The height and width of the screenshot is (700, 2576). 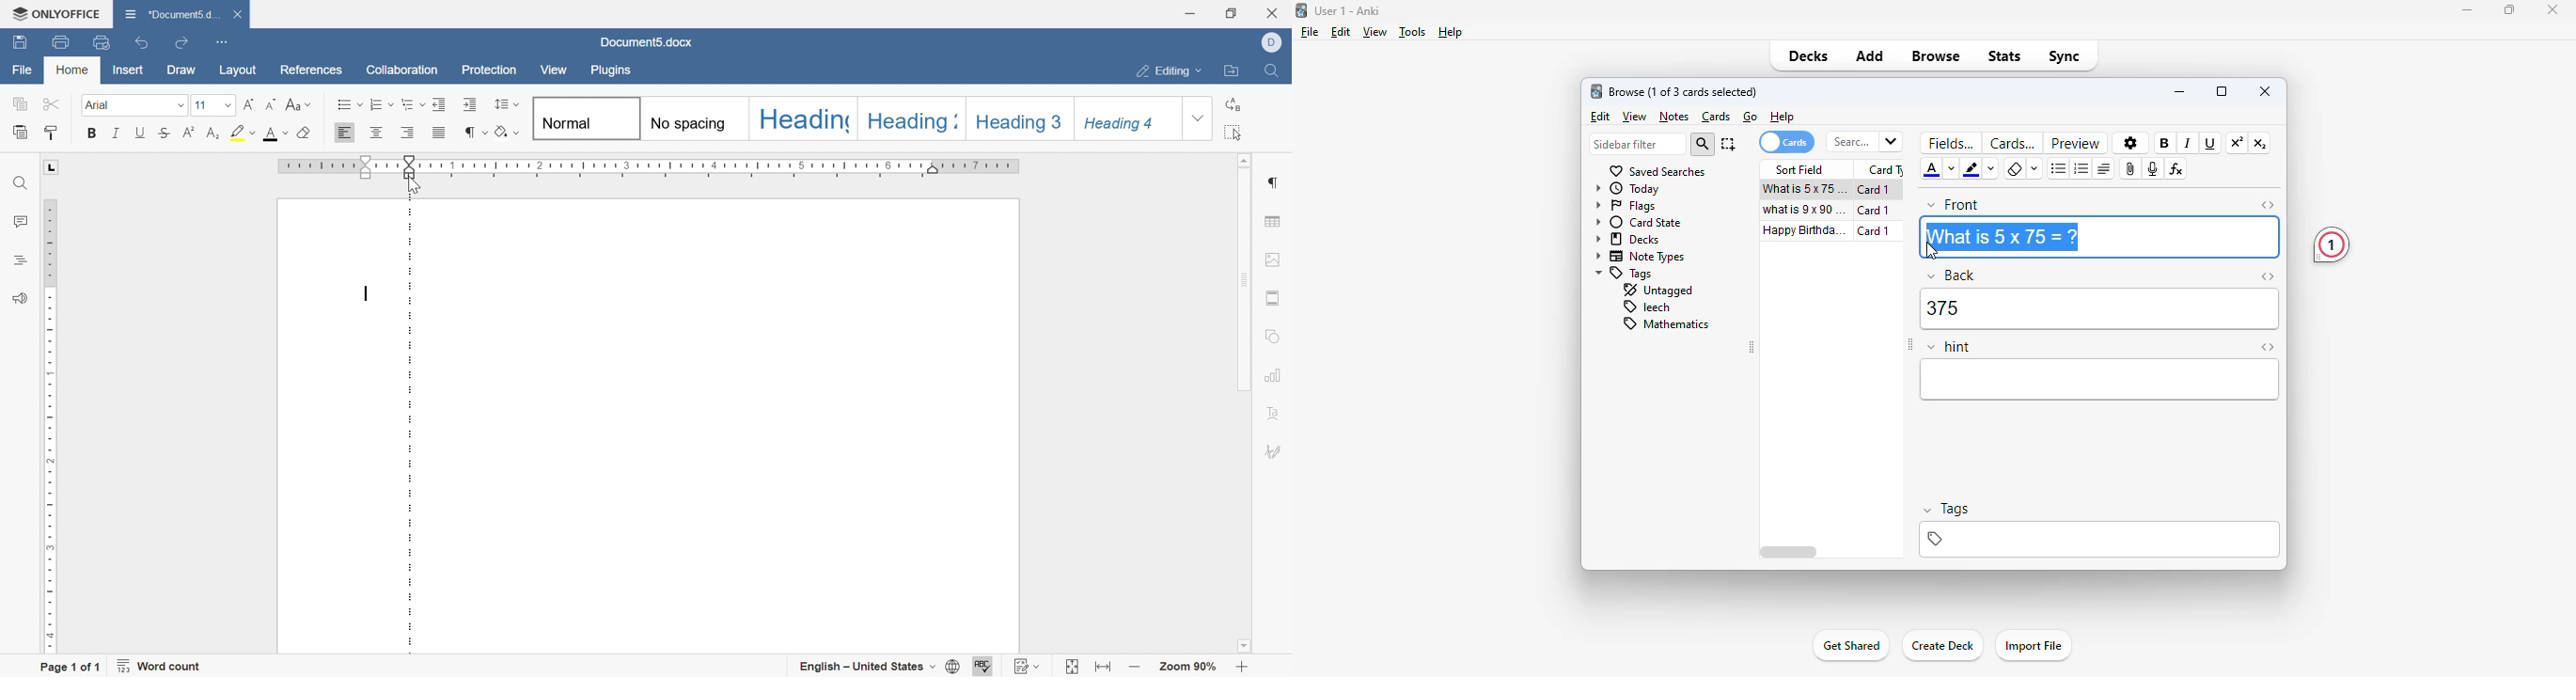 I want to click on record audio, so click(x=2154, y=168).